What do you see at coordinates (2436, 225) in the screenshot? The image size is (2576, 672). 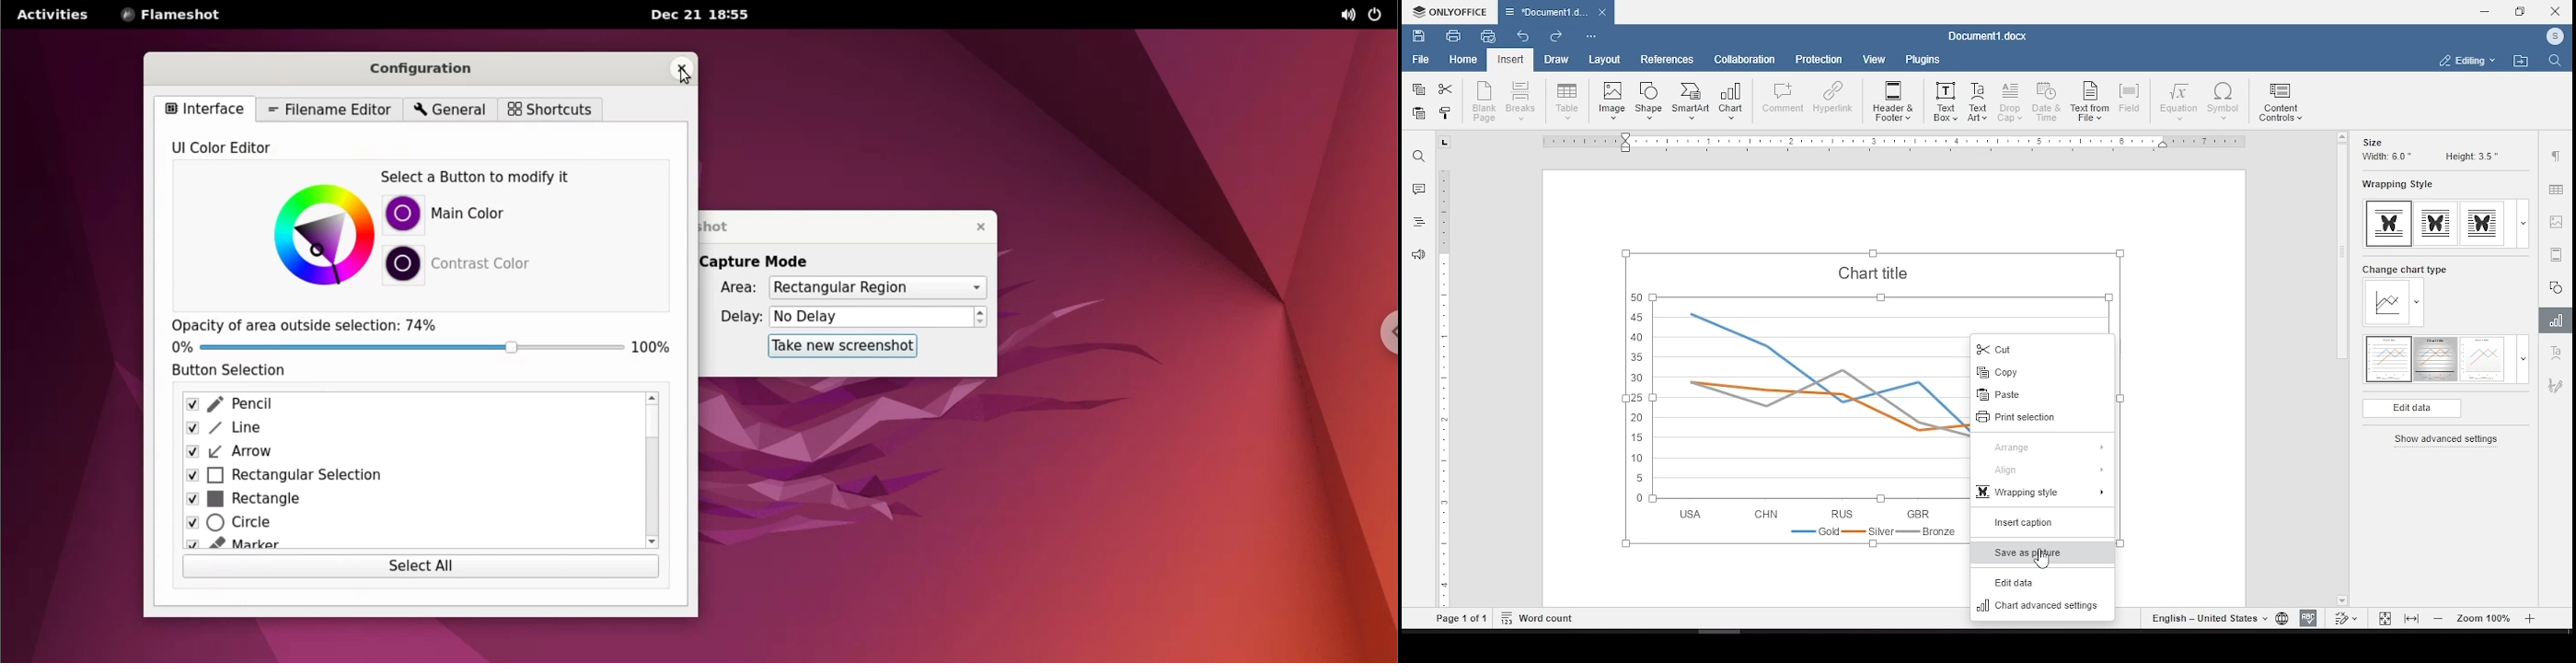 I see `wrapping style` at bounding box center [2436, 225].